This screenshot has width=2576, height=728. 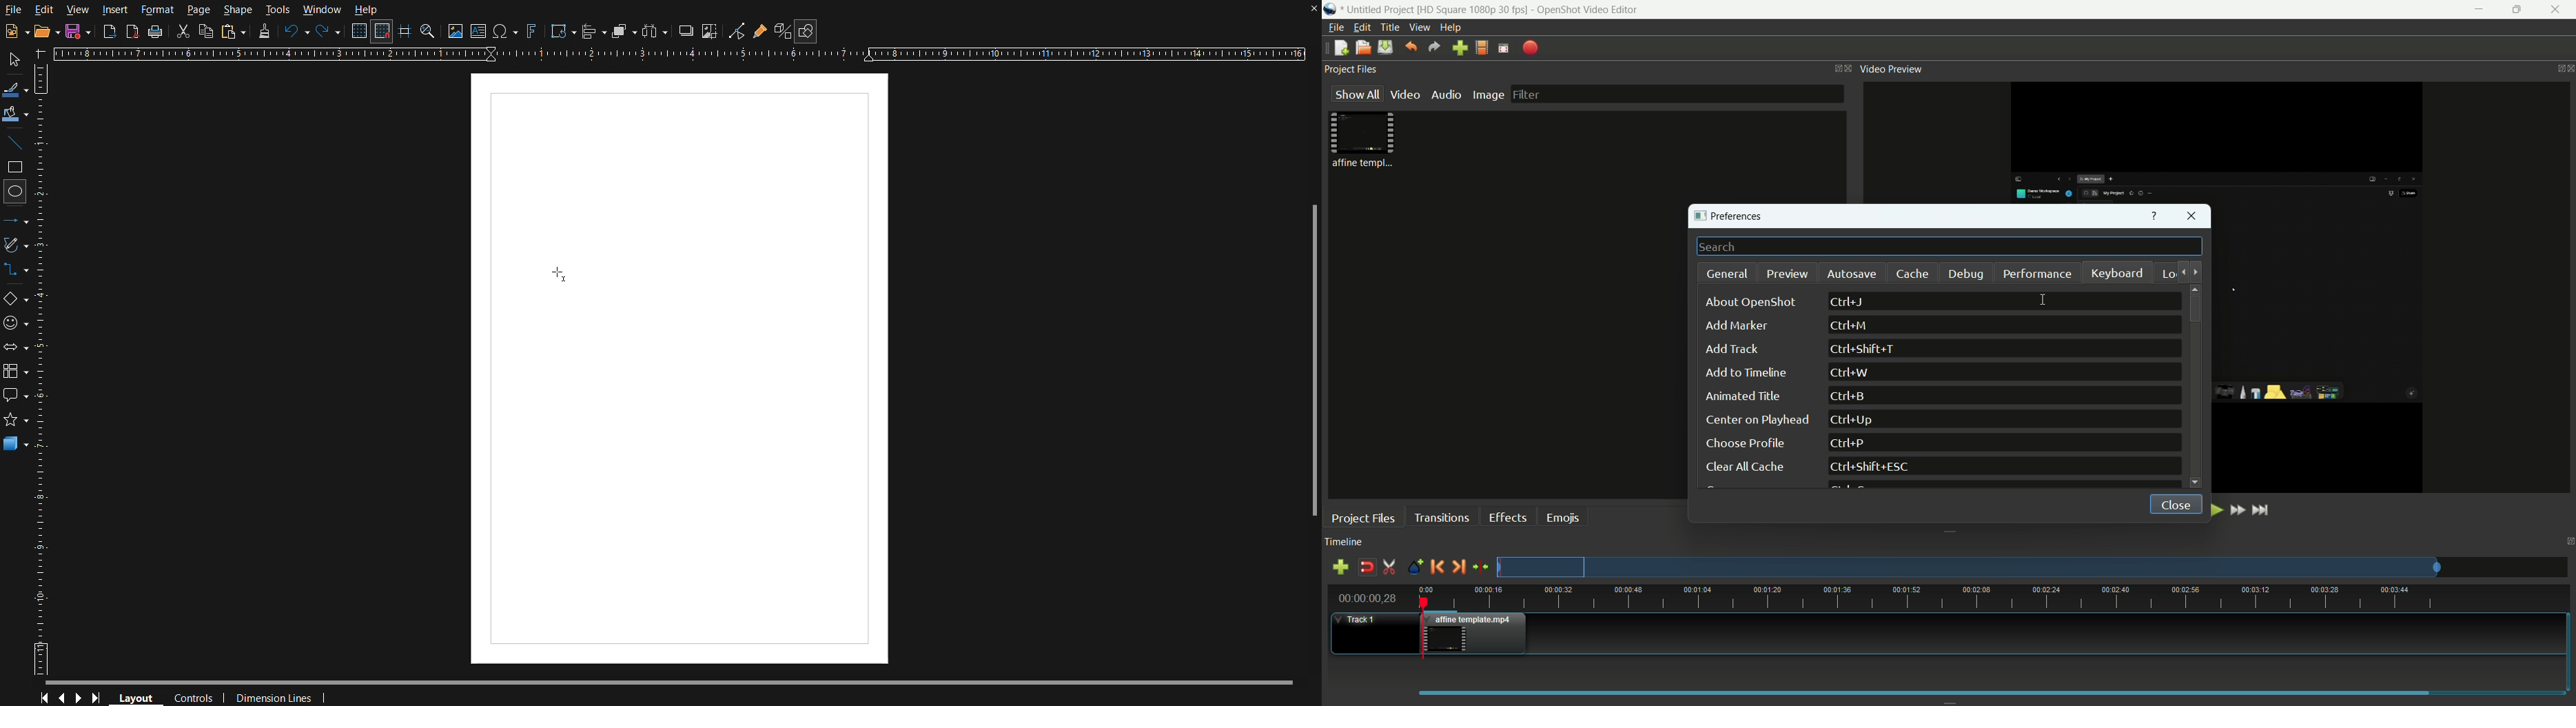 What do you see at coordinates (1676, 93) in the screenshot?
I see `filter bar` at bounding box center [1676, 93].